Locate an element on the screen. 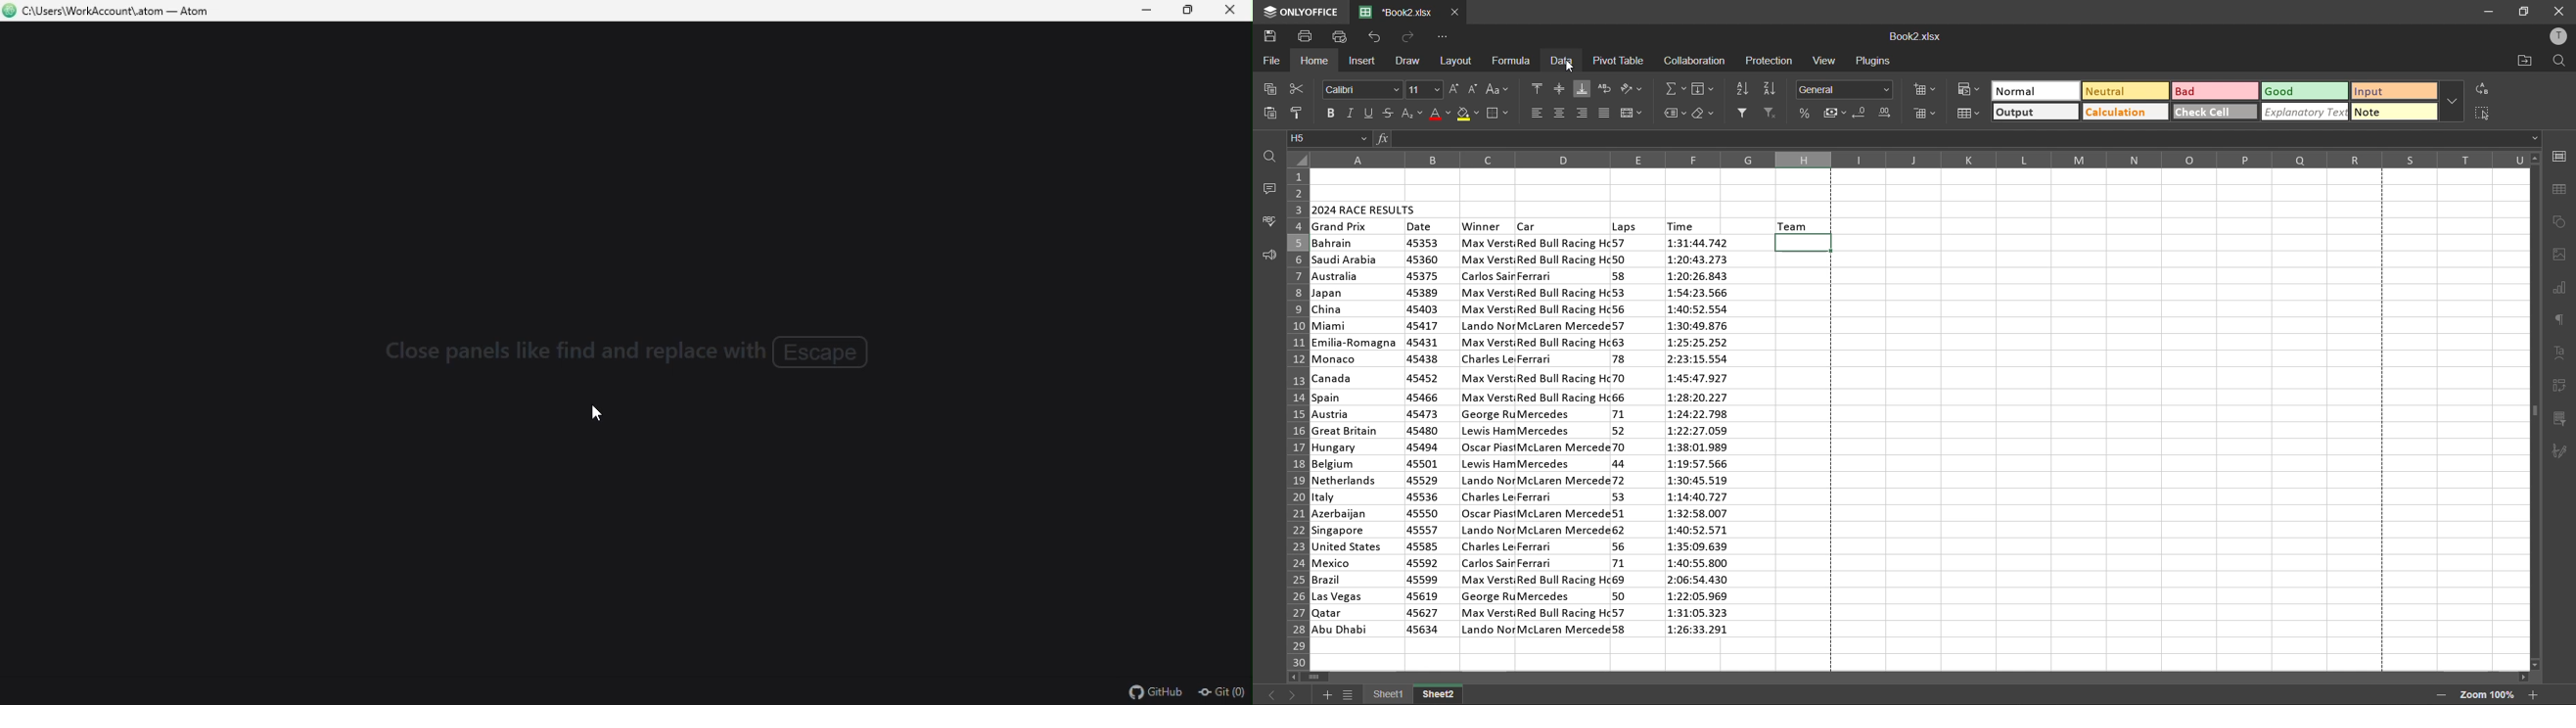  time is located at coordinates (1702, 439).